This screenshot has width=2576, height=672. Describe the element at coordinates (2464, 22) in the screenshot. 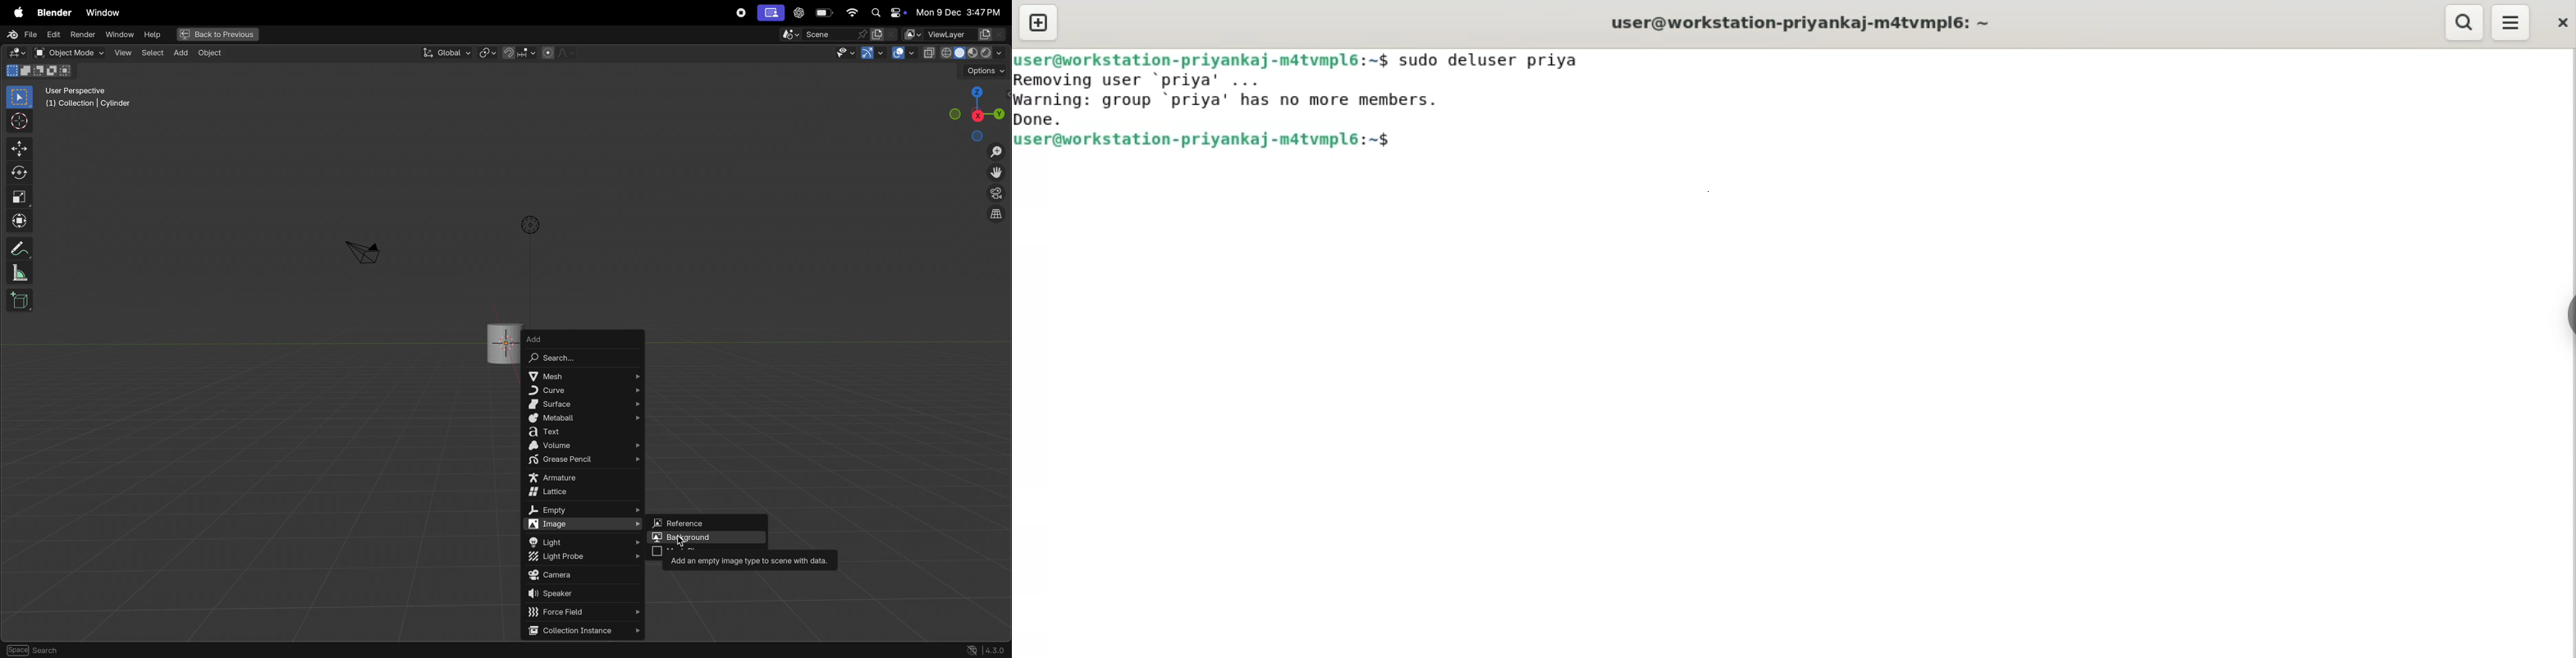

I see `search` at that location.